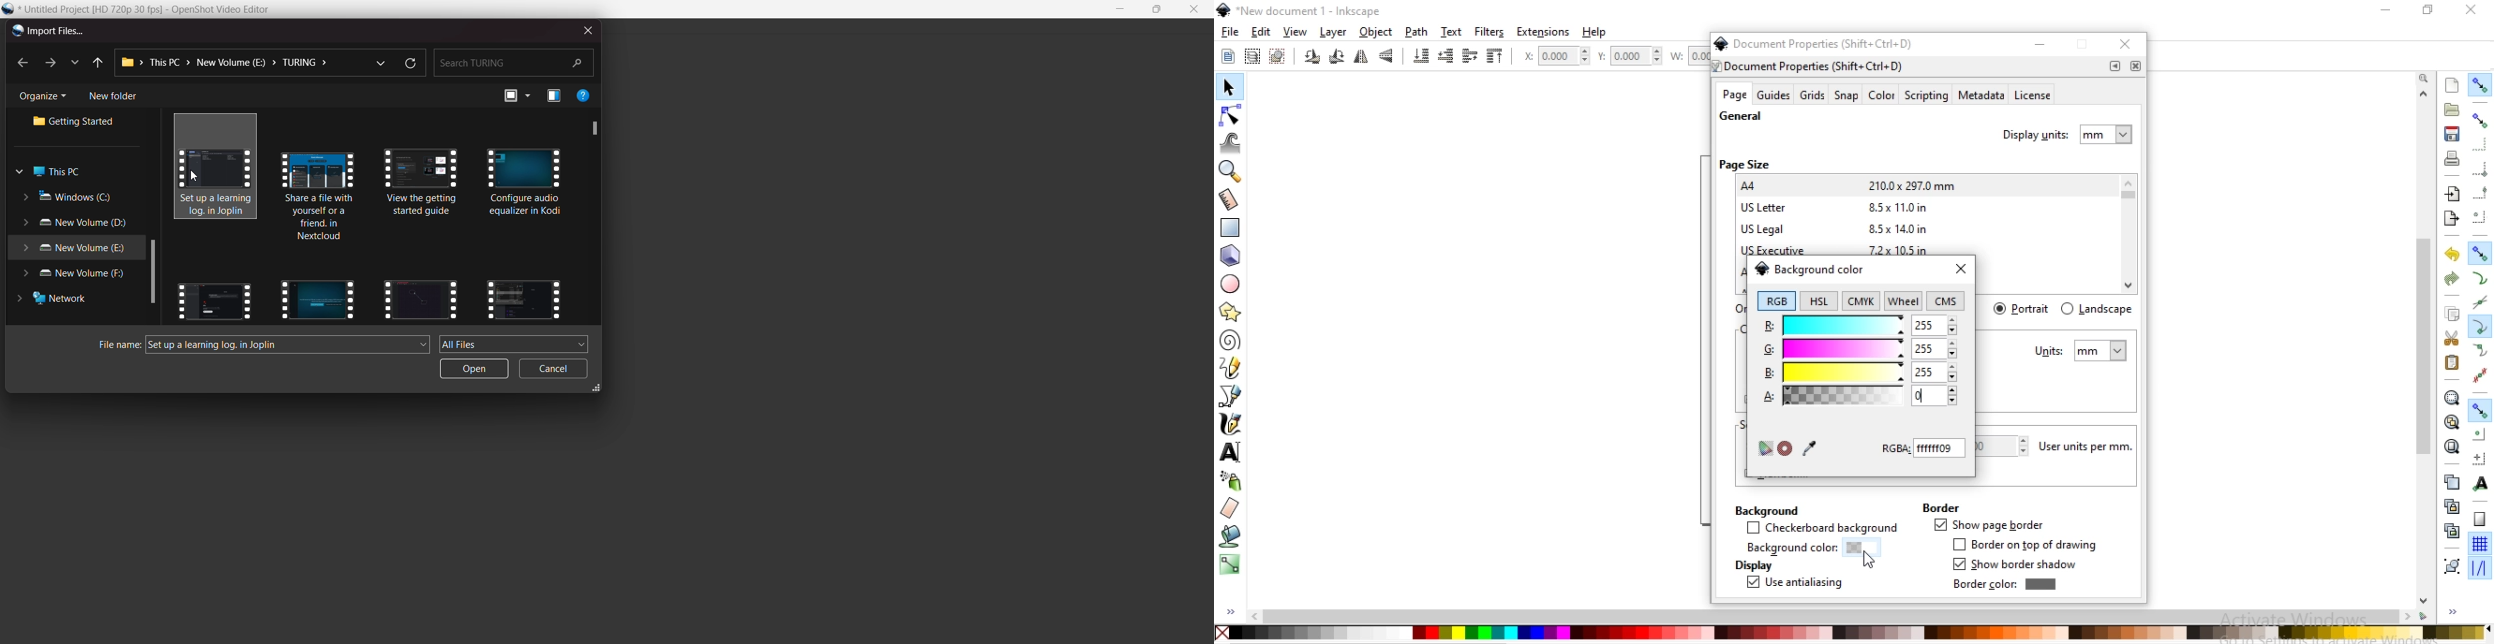 The height and width of the screenshot is (644, 2520). What do you see at coordinates (1734, 95) in the screenshot?
I see `age` at bounding box center [1734, 95].